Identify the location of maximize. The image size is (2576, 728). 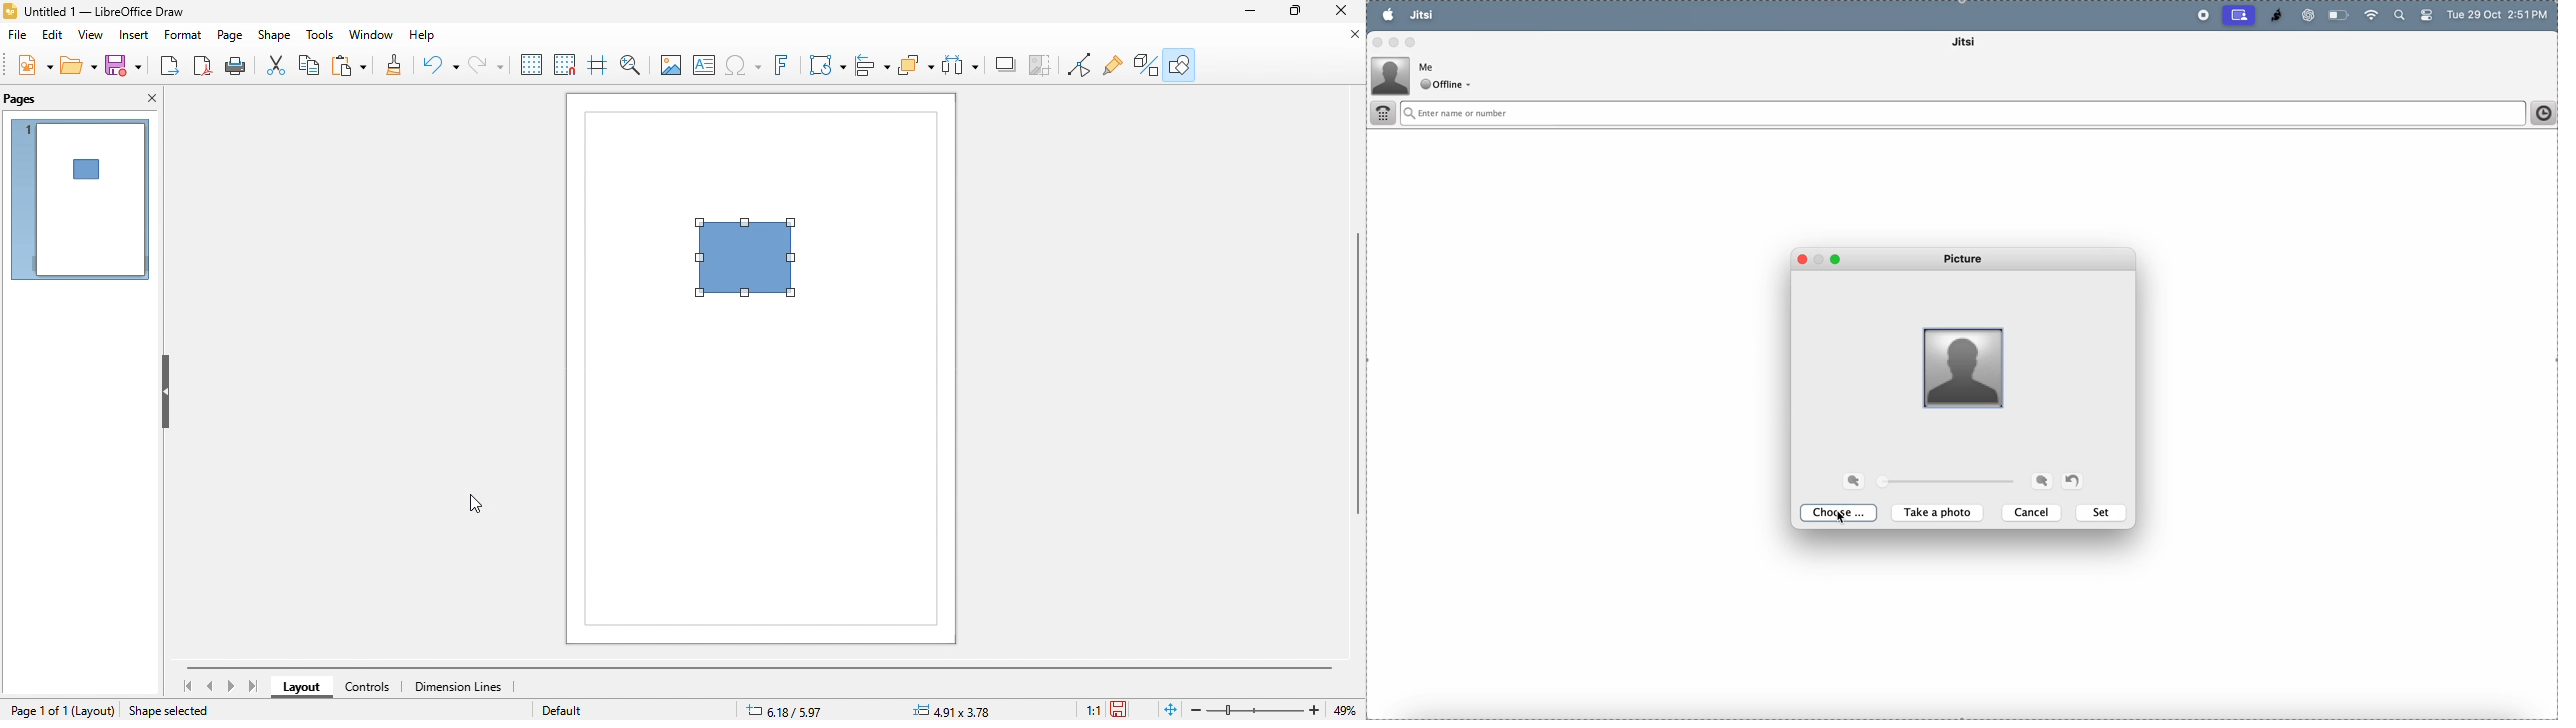
(1297, 11).